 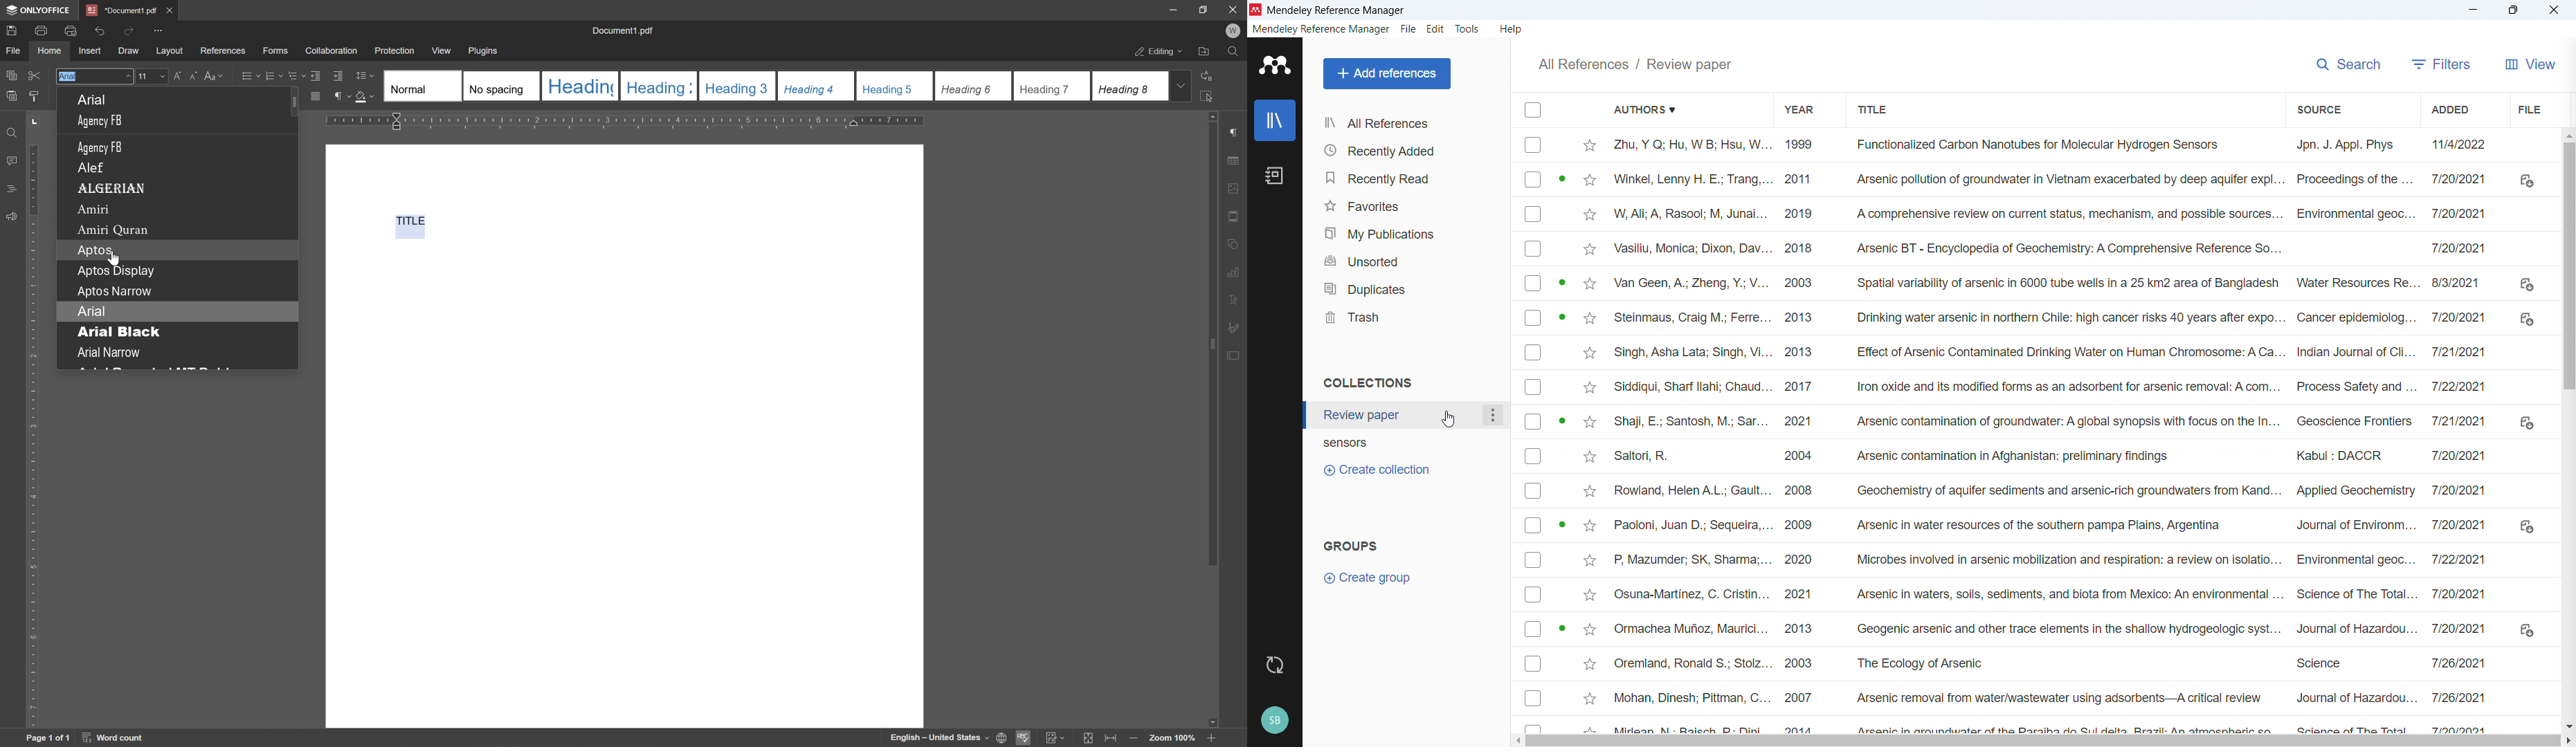 I want to click on track changes, so click(x=1056, y=739).